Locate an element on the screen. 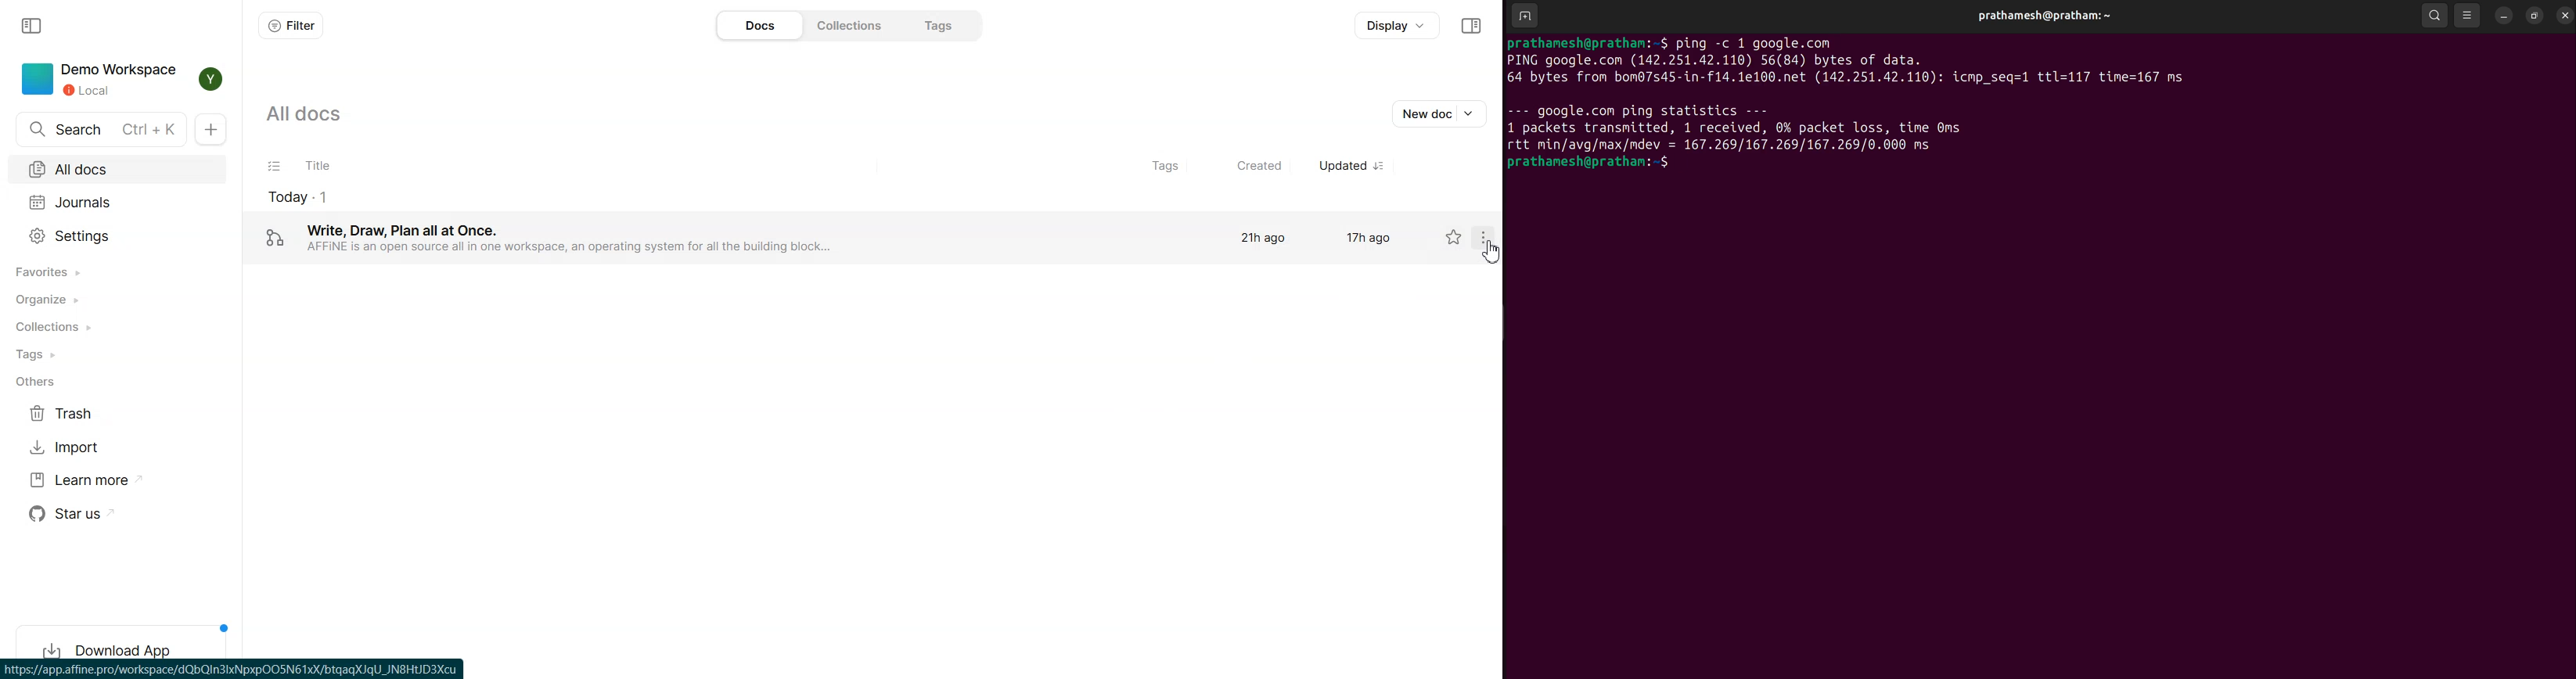 Image resolution: width=2576 pixels, height=700 pixels. Search docs is located at coordinates (99, 128).